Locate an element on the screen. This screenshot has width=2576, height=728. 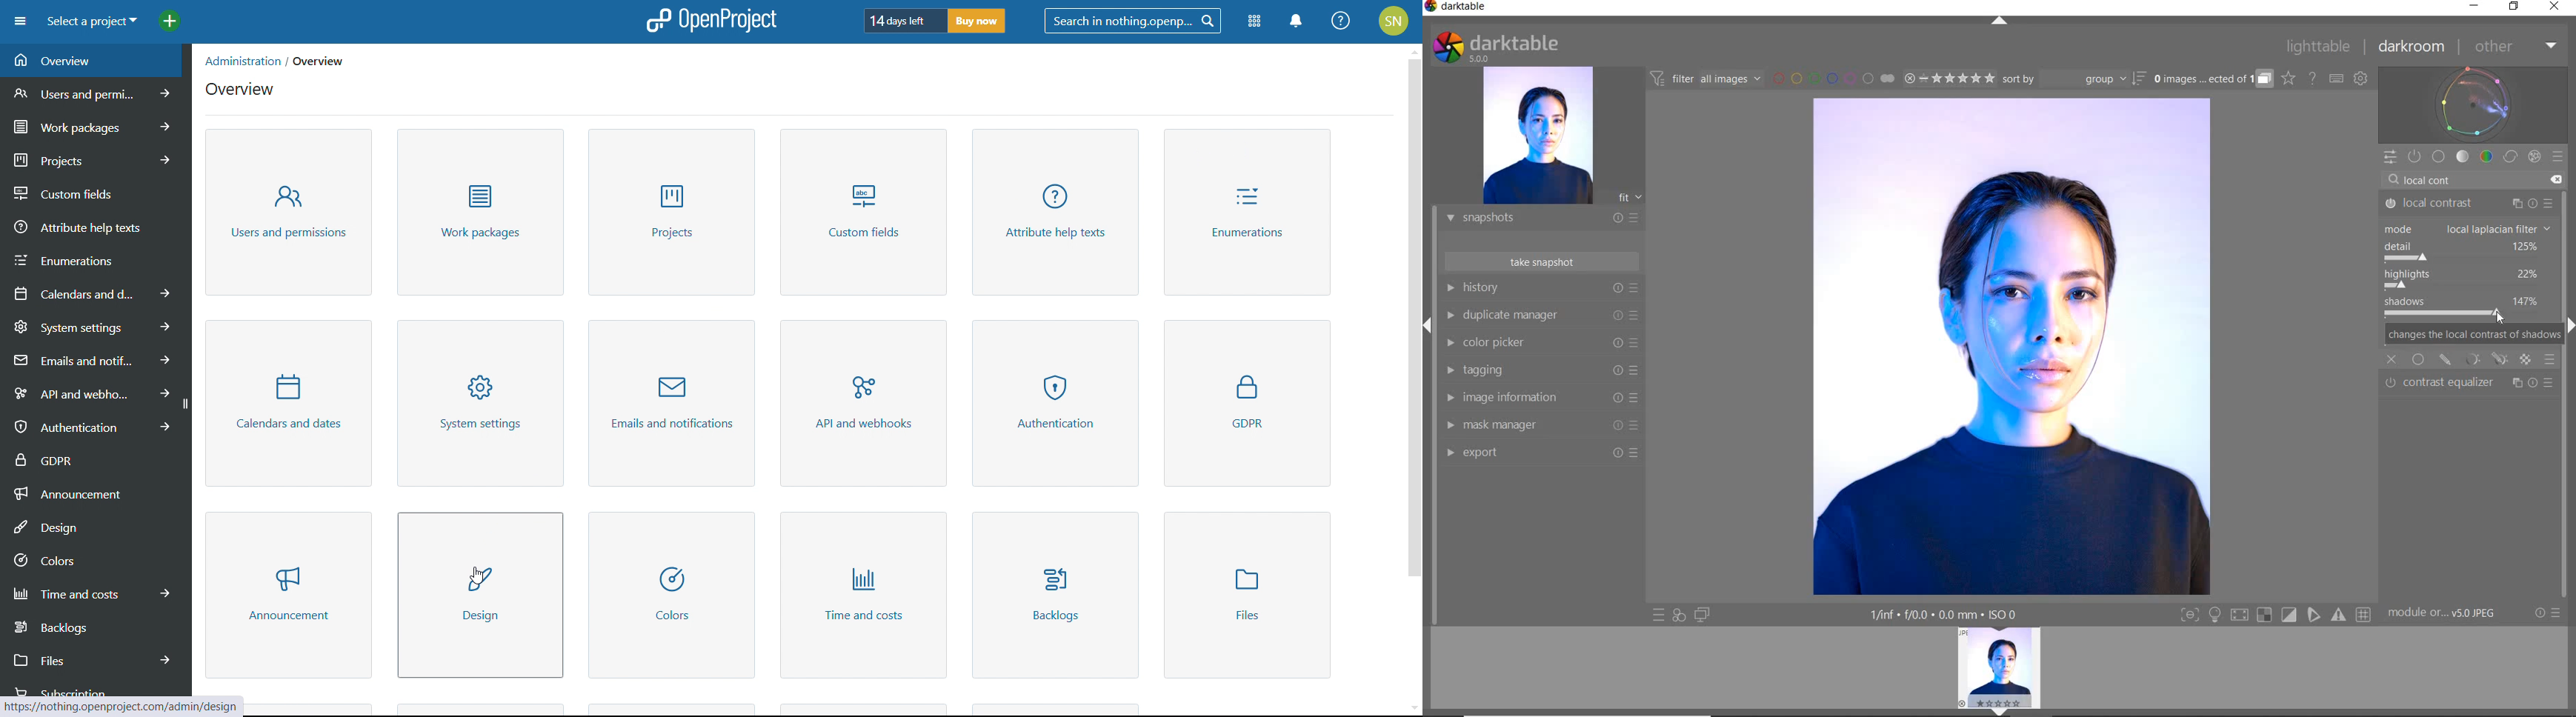
Button is located at coordinates (2290, 615).